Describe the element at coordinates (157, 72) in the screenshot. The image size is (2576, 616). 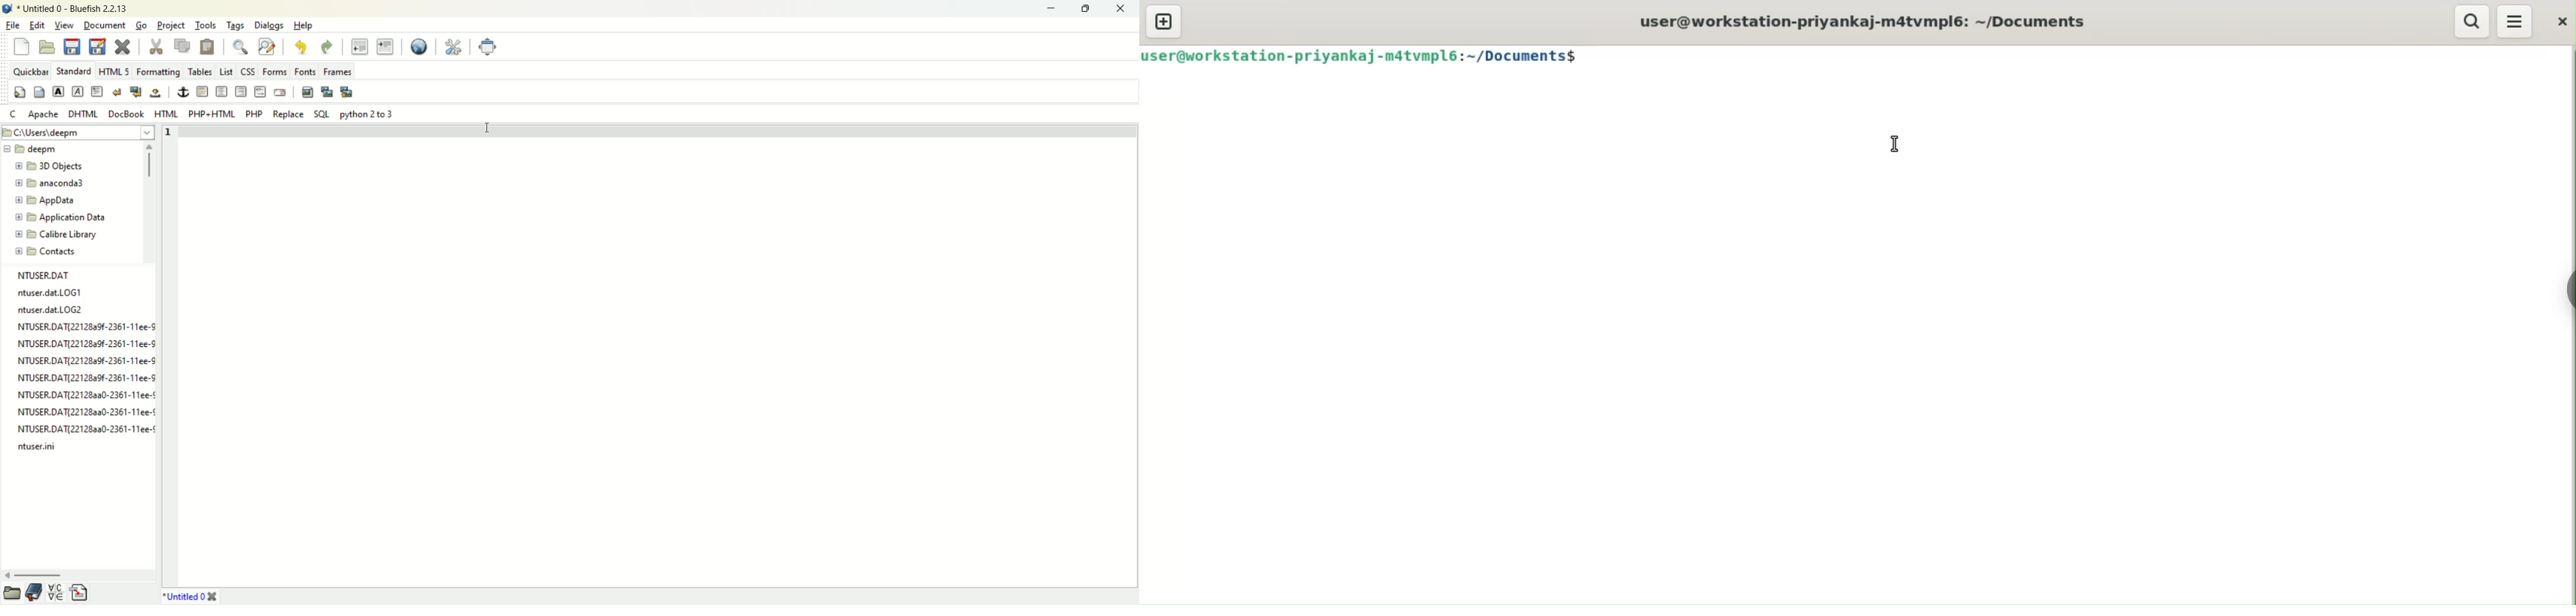
I see `Formatting` at that location.